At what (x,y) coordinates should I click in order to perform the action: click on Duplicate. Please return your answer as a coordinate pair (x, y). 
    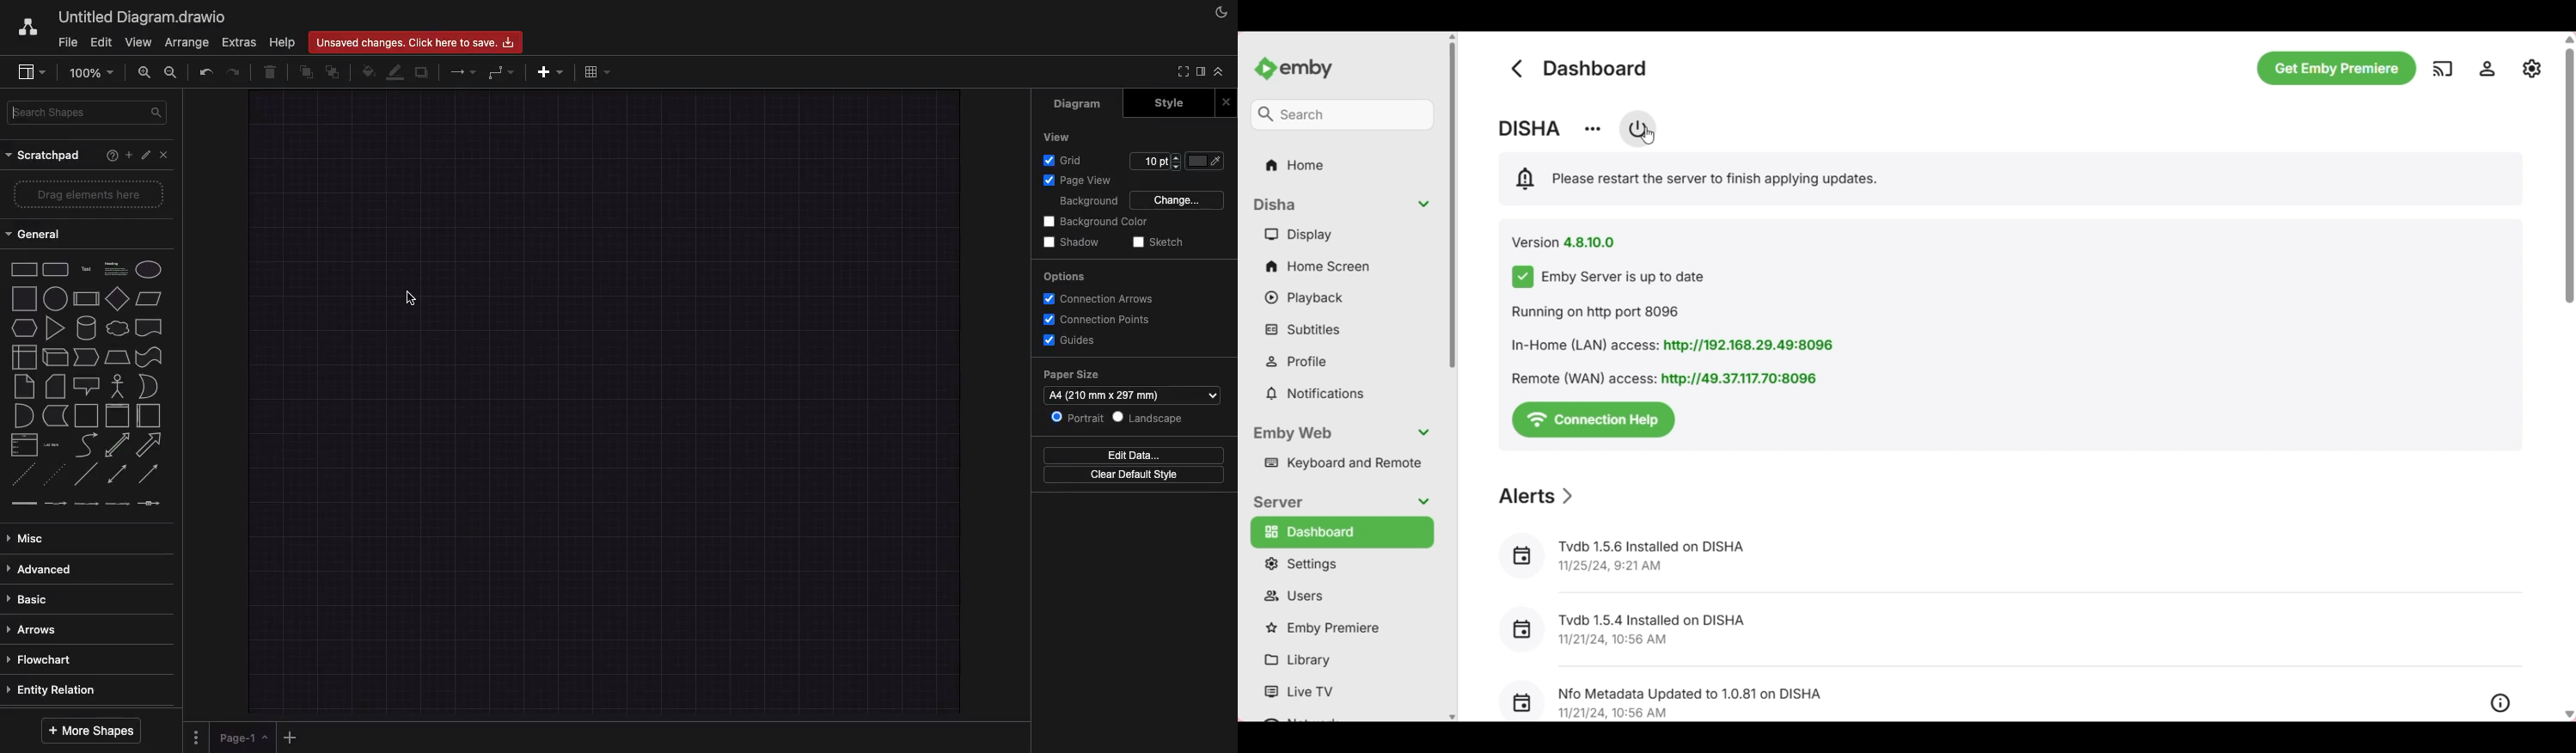
    Looking at the image, I should click on (423, 73).